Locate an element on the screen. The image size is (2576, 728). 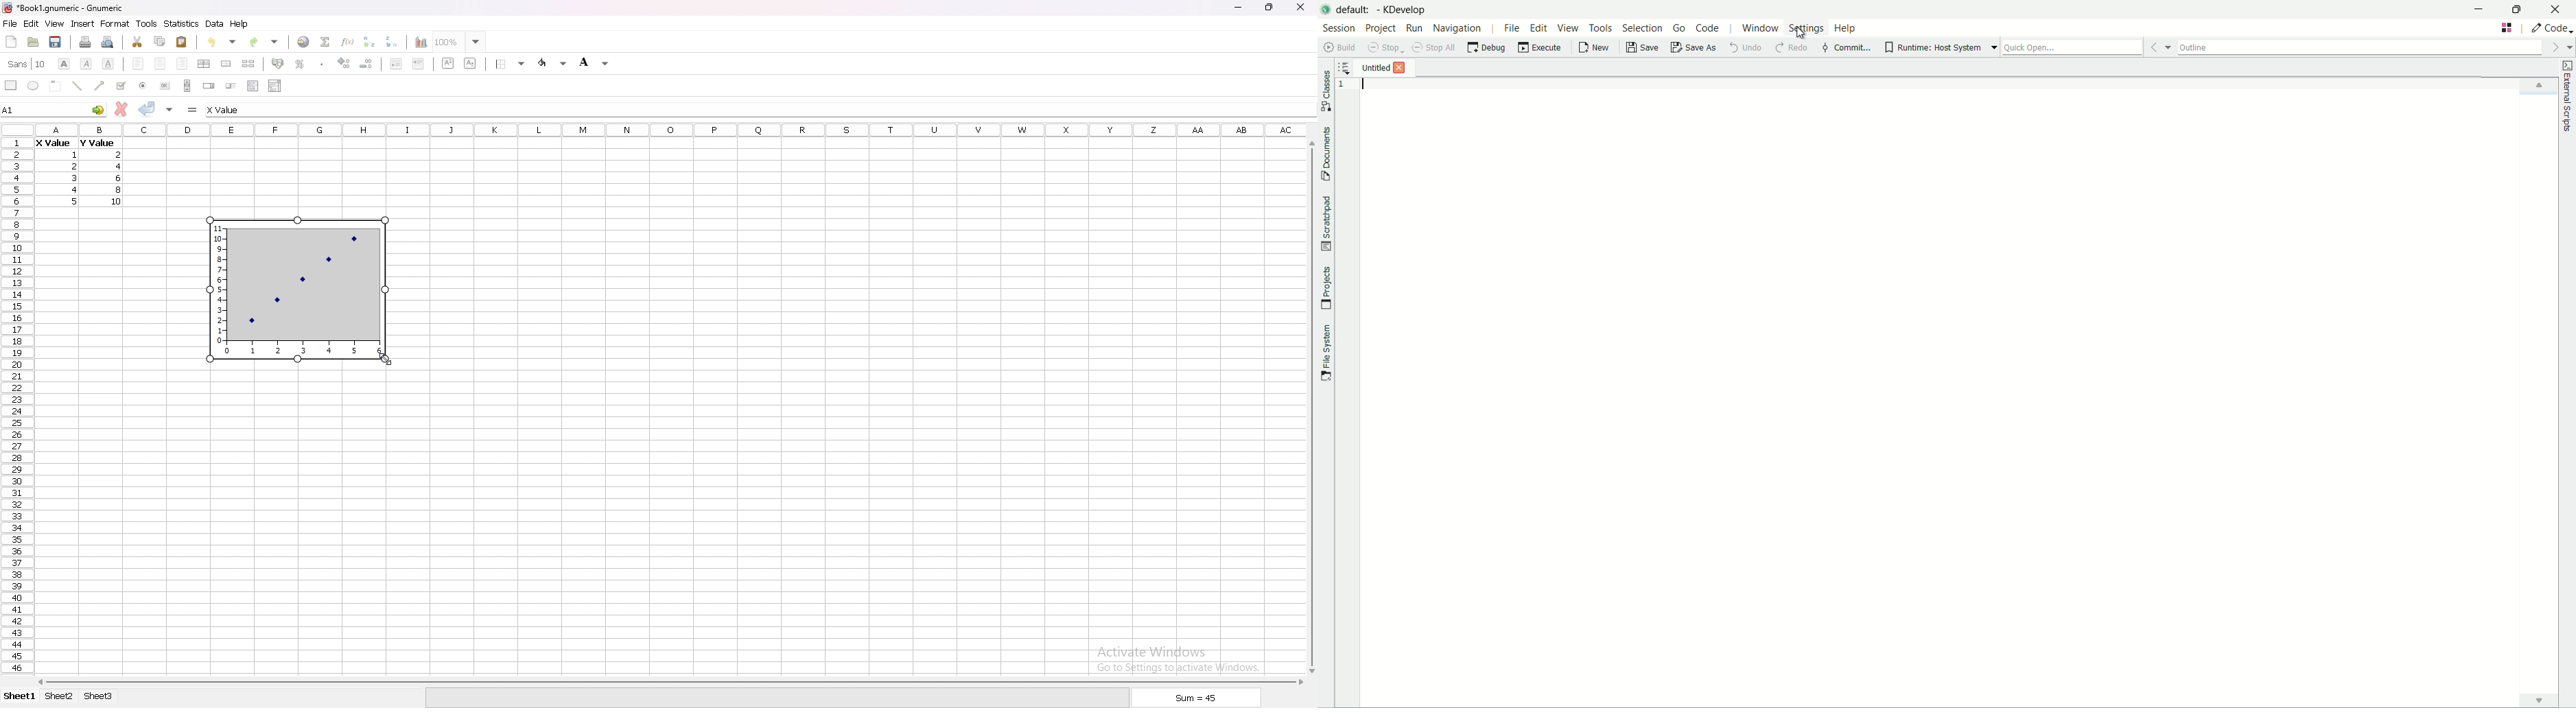
line is located at coordinates (77, 86).